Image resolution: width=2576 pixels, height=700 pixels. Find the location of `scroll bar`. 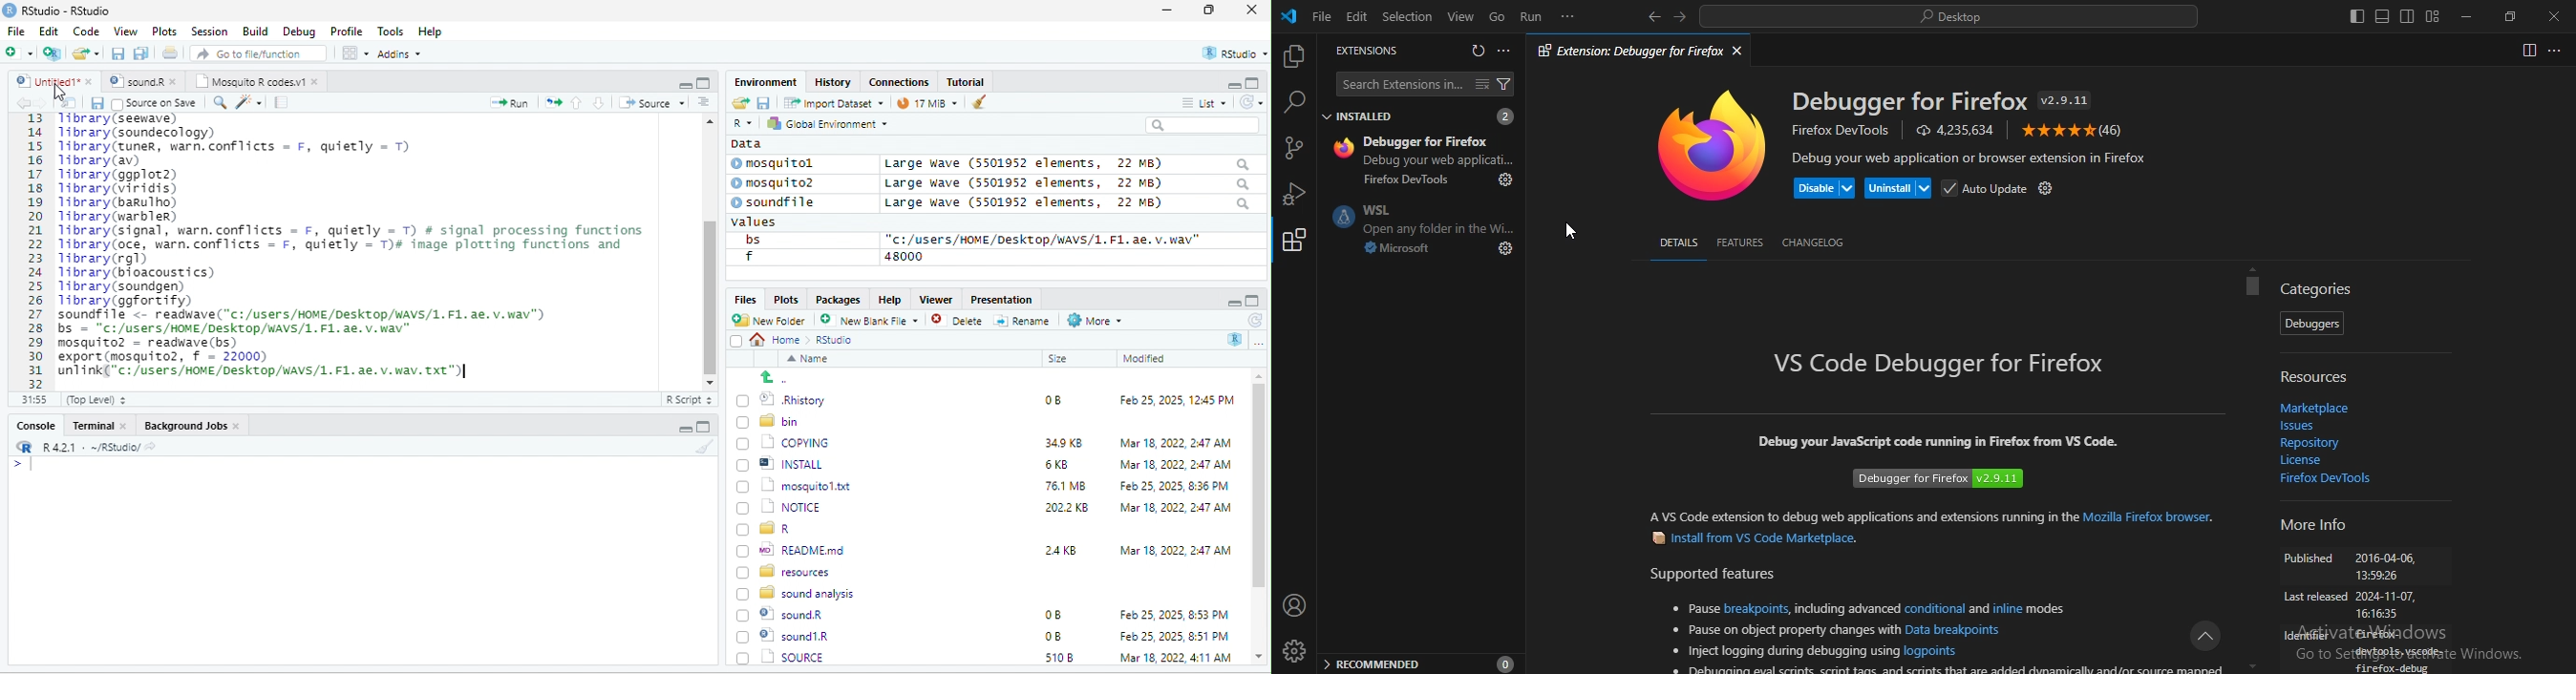

scroll bar is located at coordinates (1260, 517).